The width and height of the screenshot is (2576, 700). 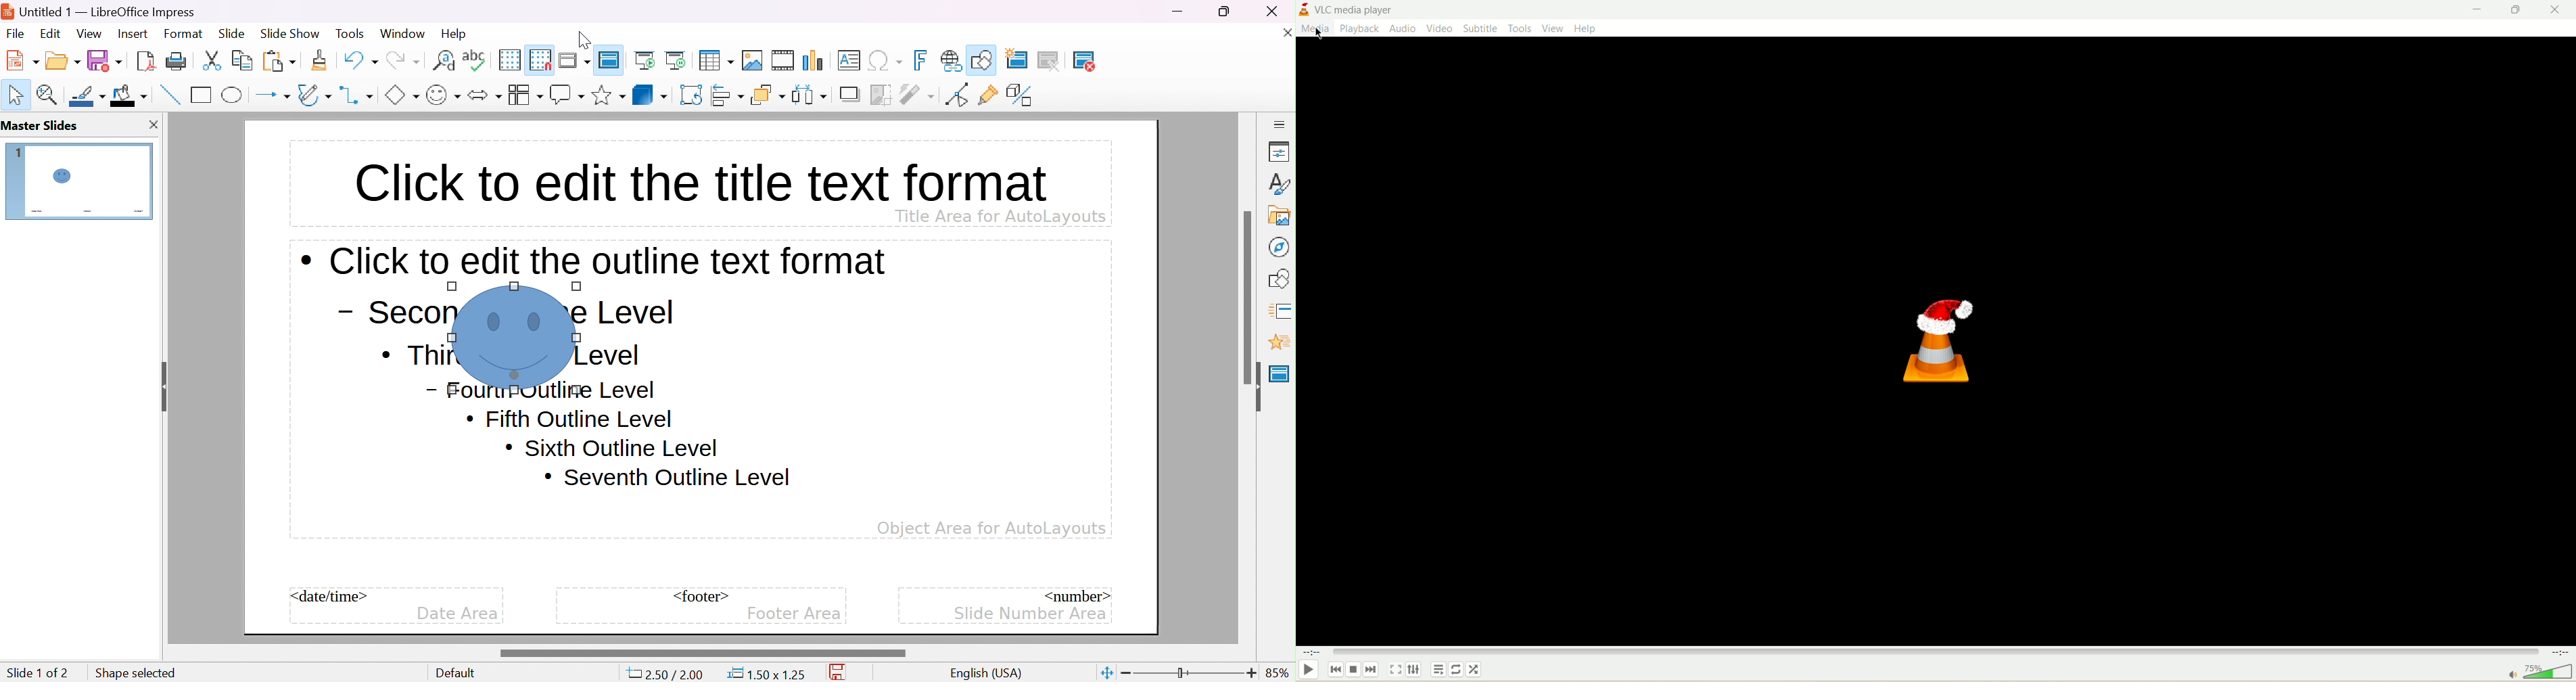 What do you see at coordinates (1282, 215) in the screenshot?
I see `gallery` at bounding box center [1282, 215].